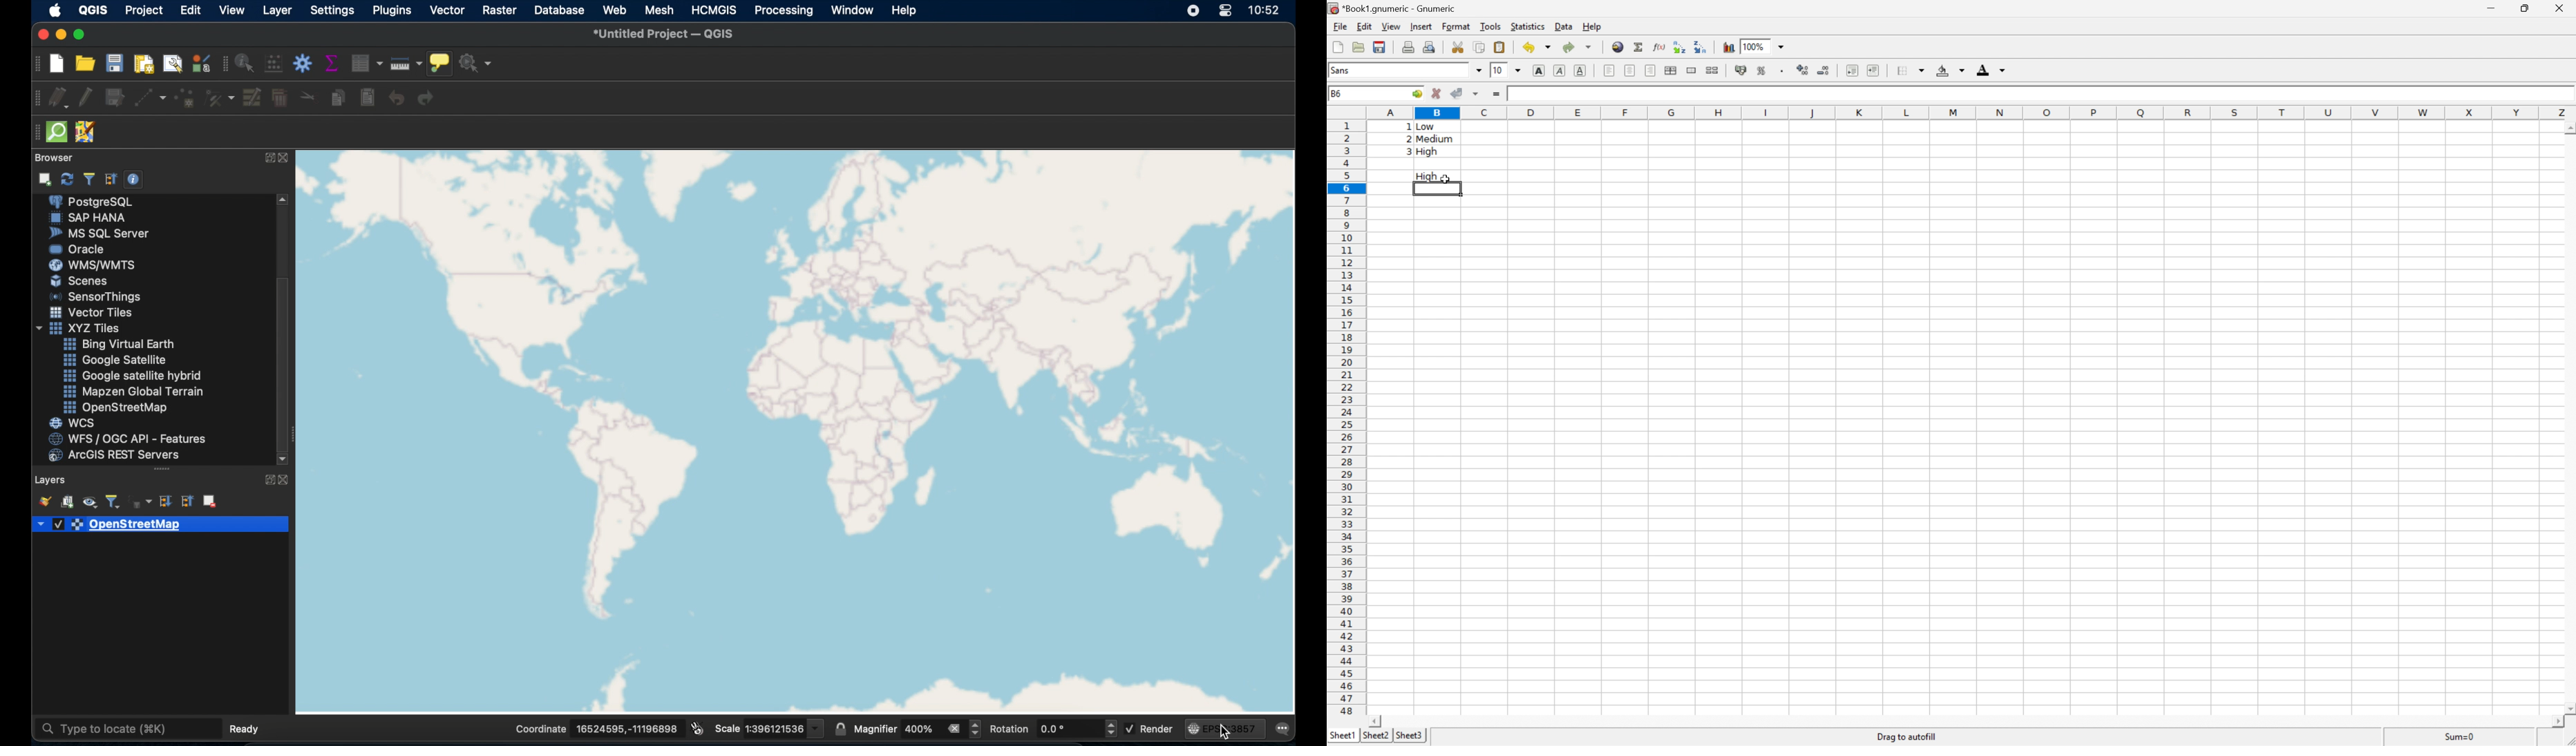 The image size is (2576, 756). I want to click on Drop Down, so click(1517, 71).